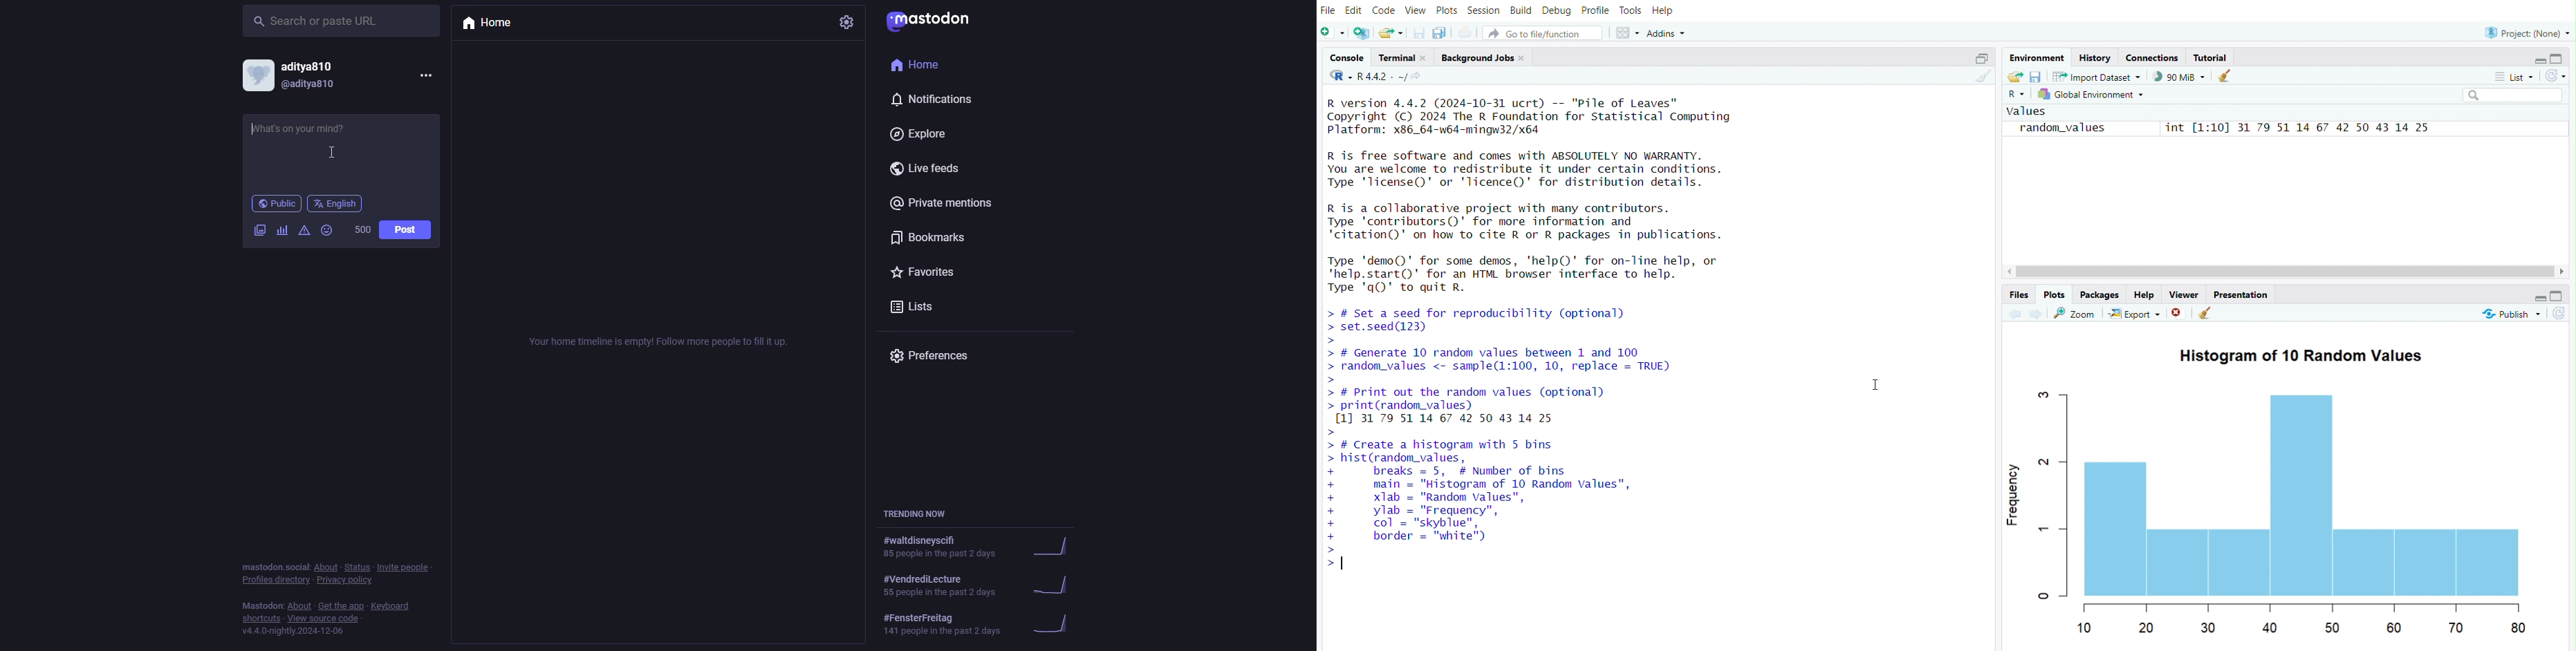 This screenshot has width=2576, height=672. I want to click on minimize, so click(2536, 297).